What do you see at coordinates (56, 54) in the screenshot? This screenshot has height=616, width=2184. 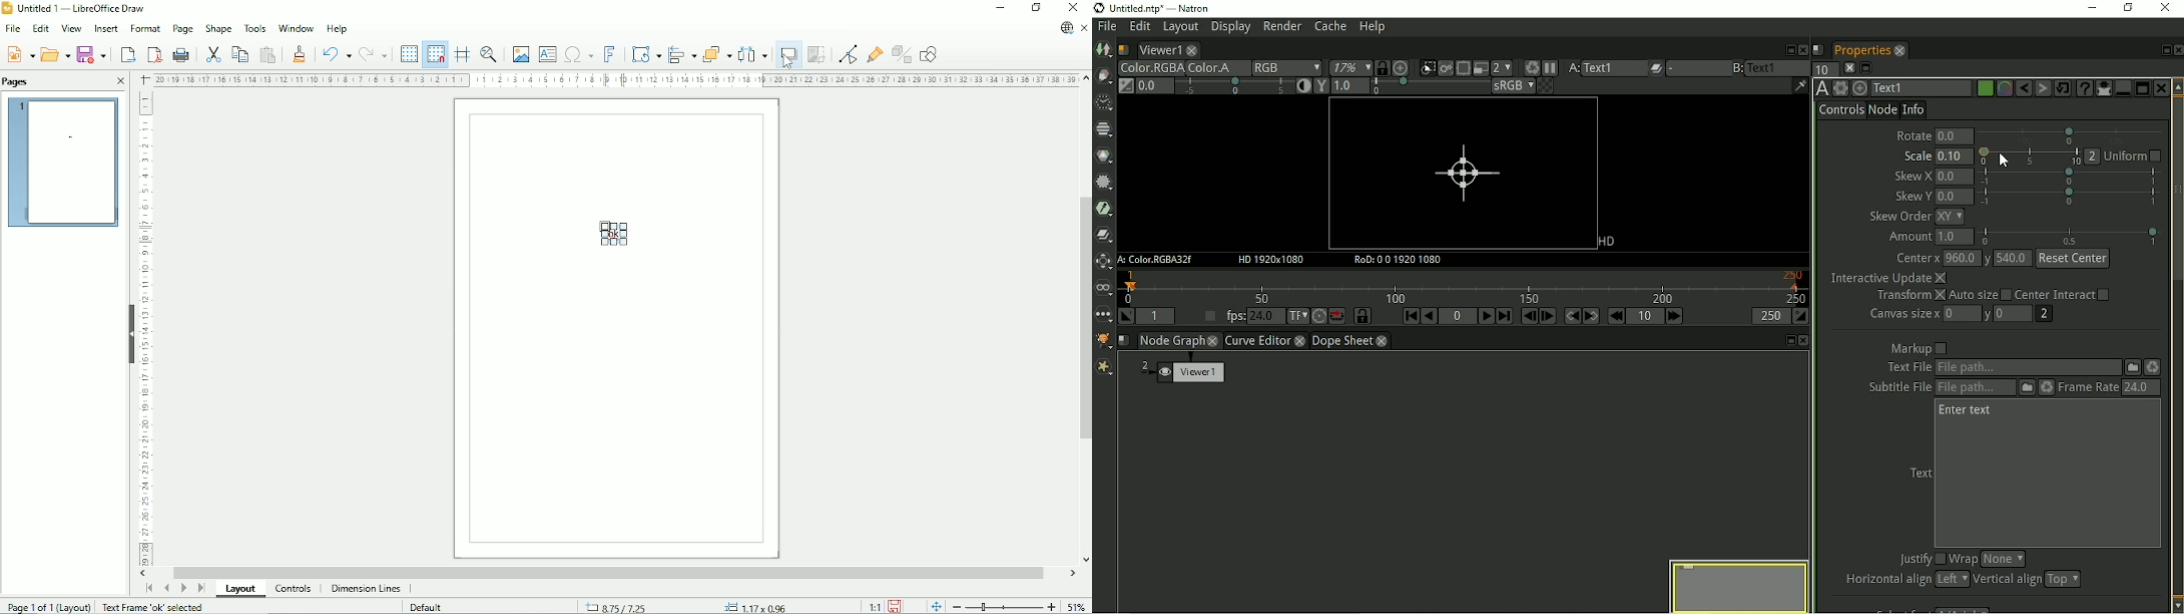 I see `Open` at bounding box center [56, 54].